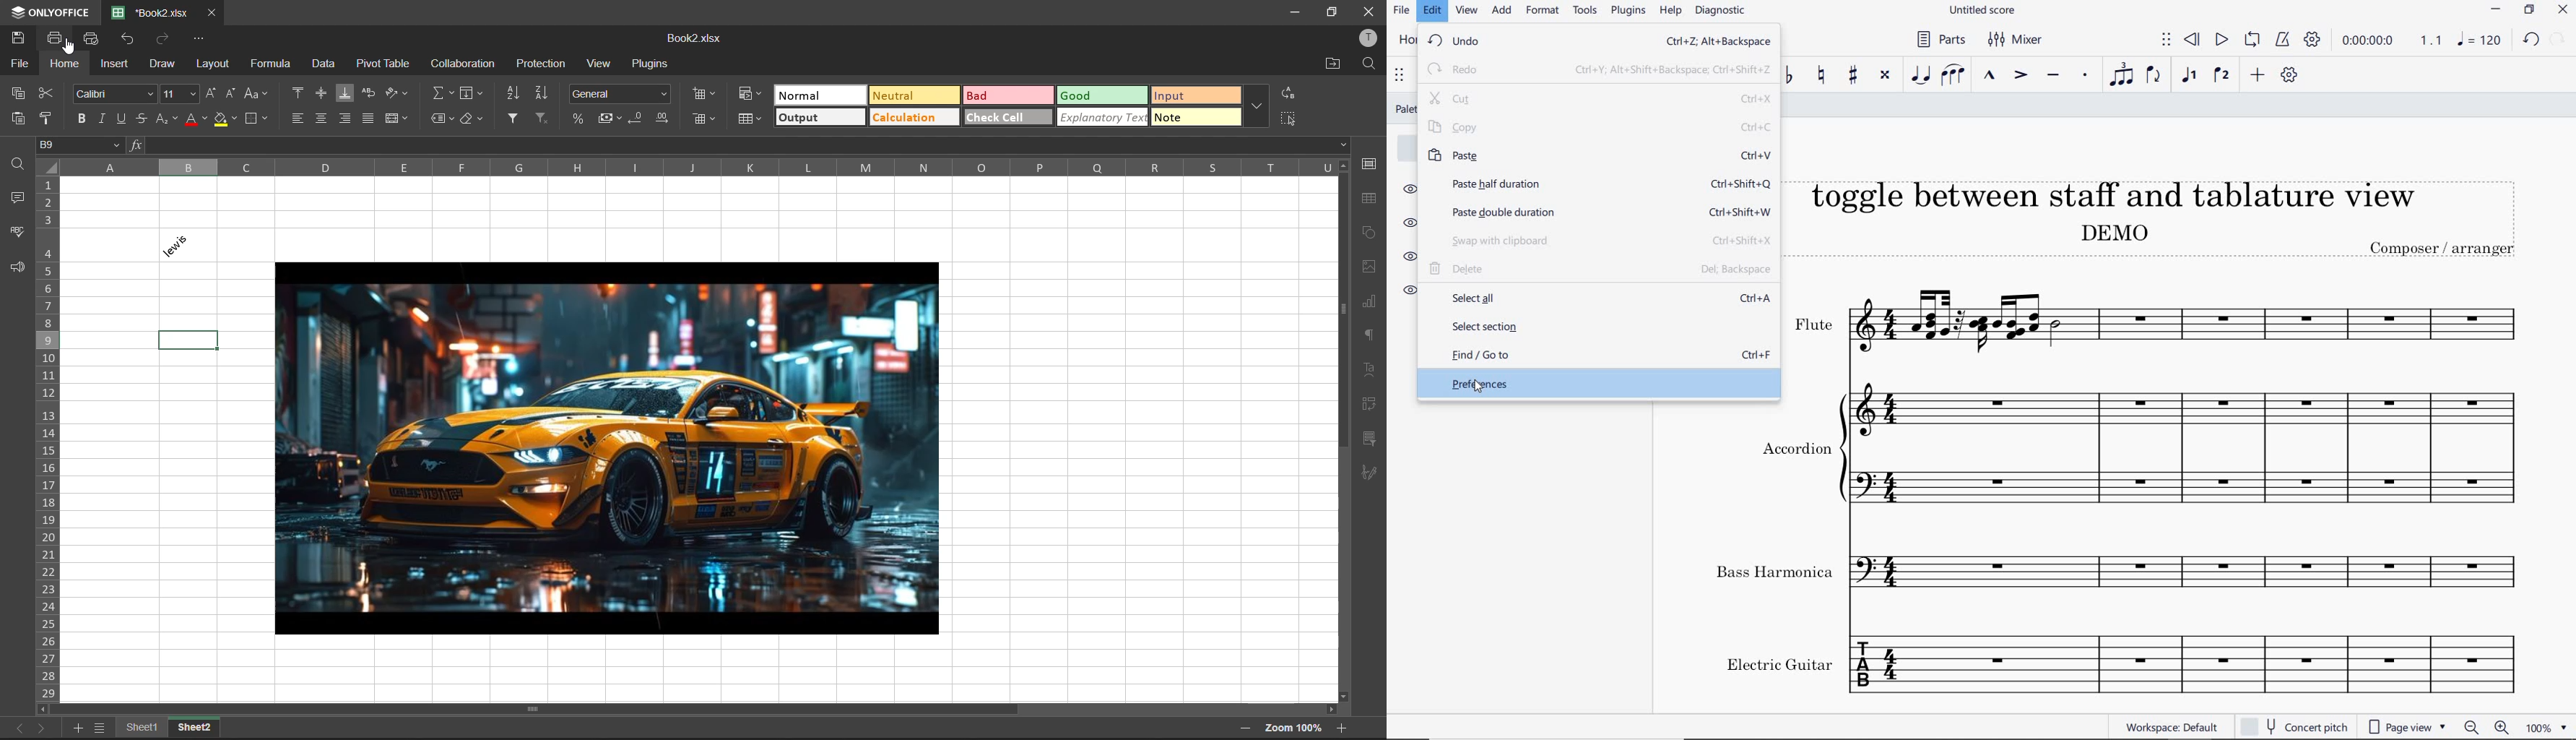 The height and width of the screenshot is (756, 2576). I want to click on fill color, so click(227, 121).